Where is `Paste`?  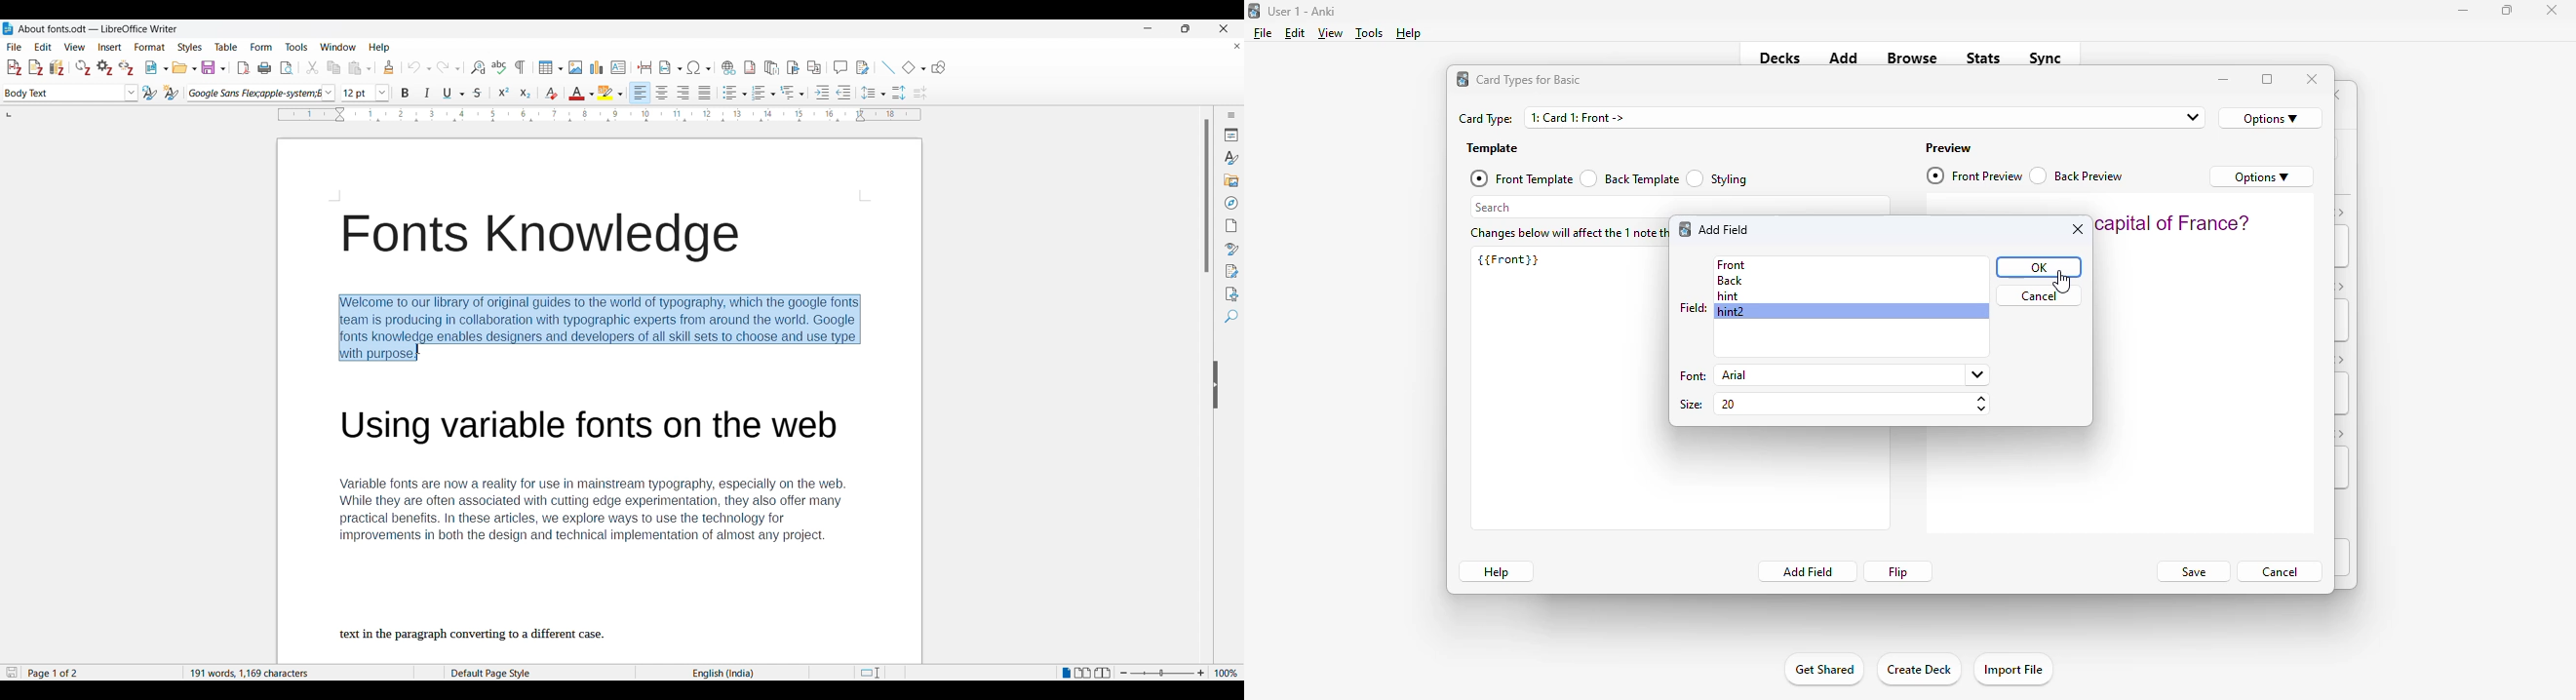
Paste is located at coordinates (360, 68).